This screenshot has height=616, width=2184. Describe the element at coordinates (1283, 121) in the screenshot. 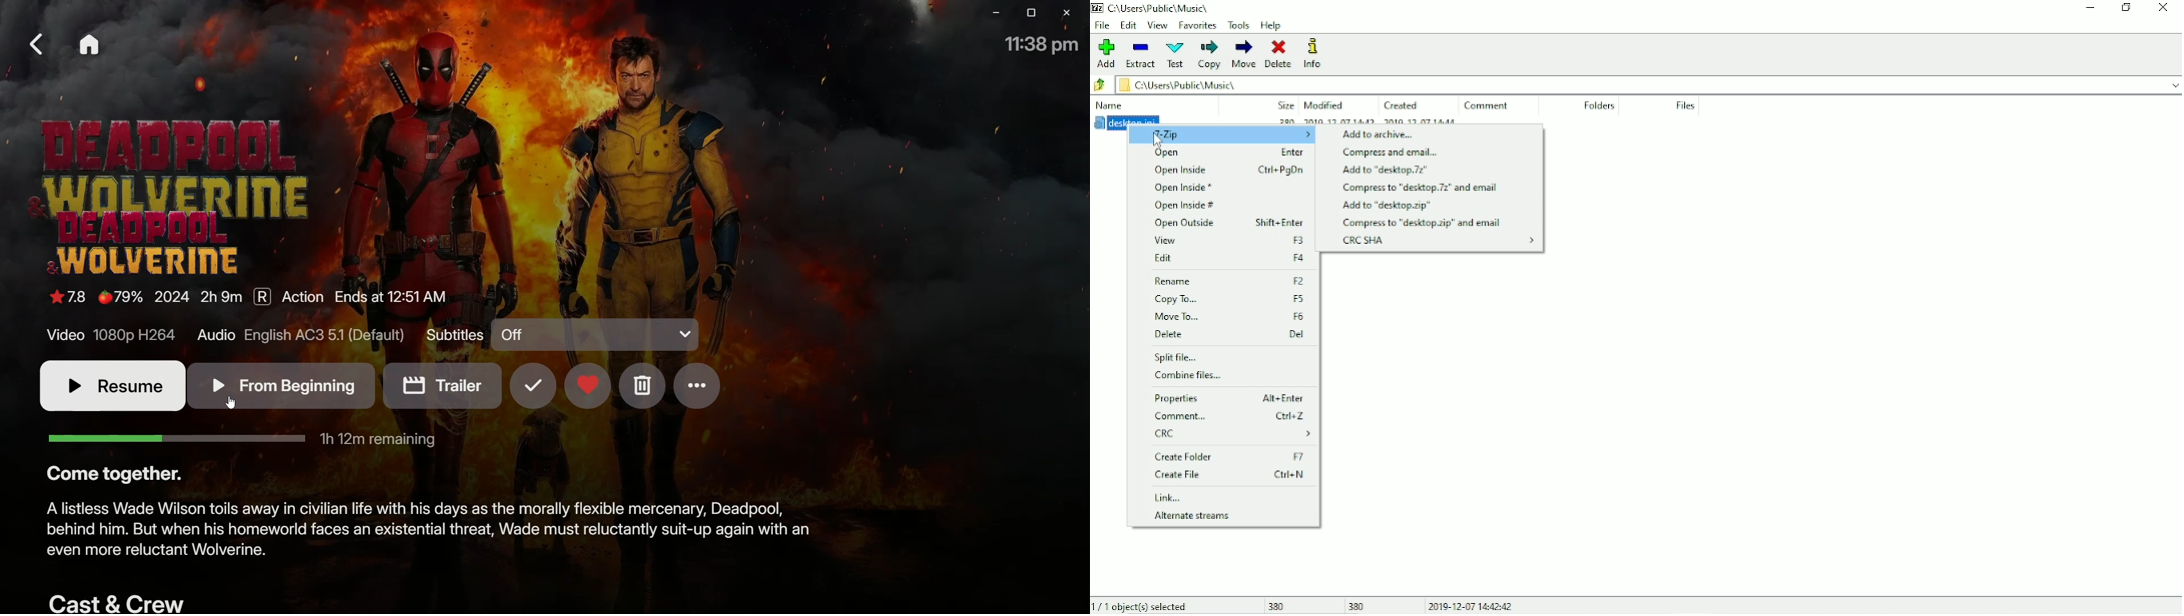

I see `380` at that location.